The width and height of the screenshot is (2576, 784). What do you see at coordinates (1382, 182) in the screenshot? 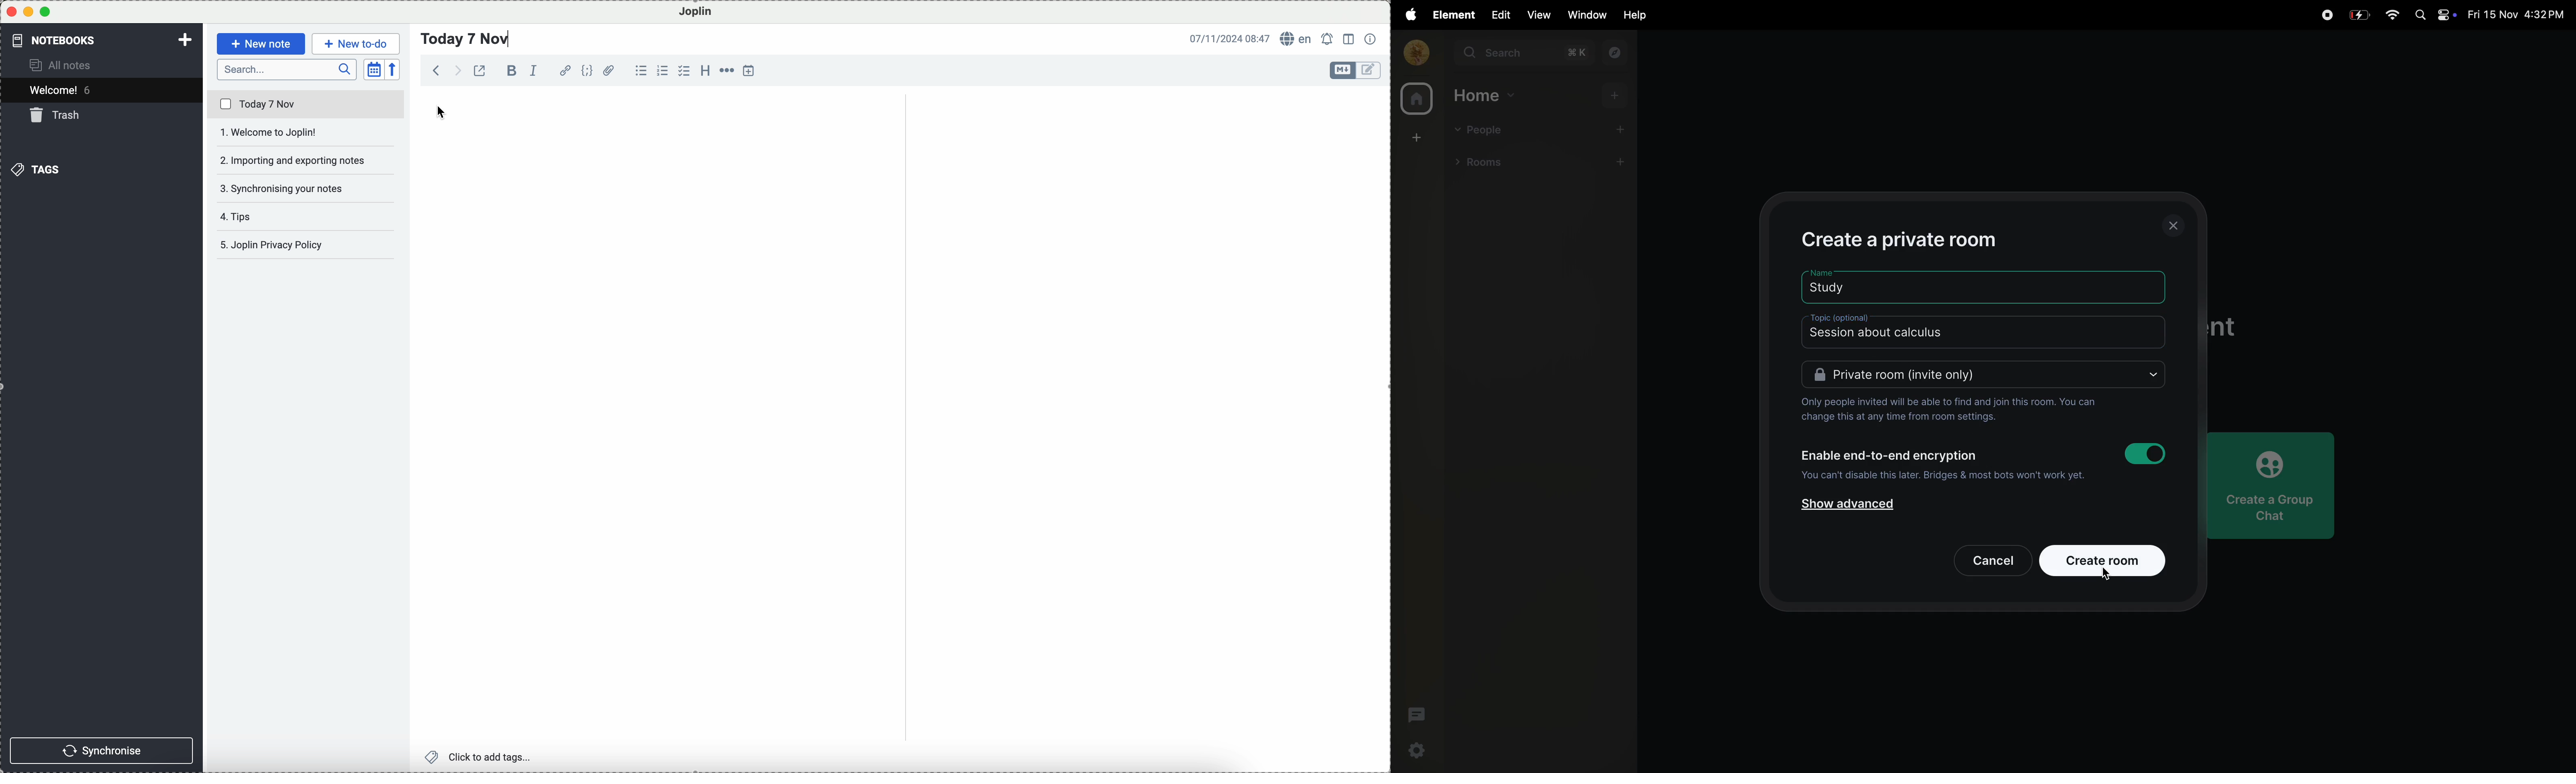
I see `vertical scroll bar` at bounding box center [1382, 182].